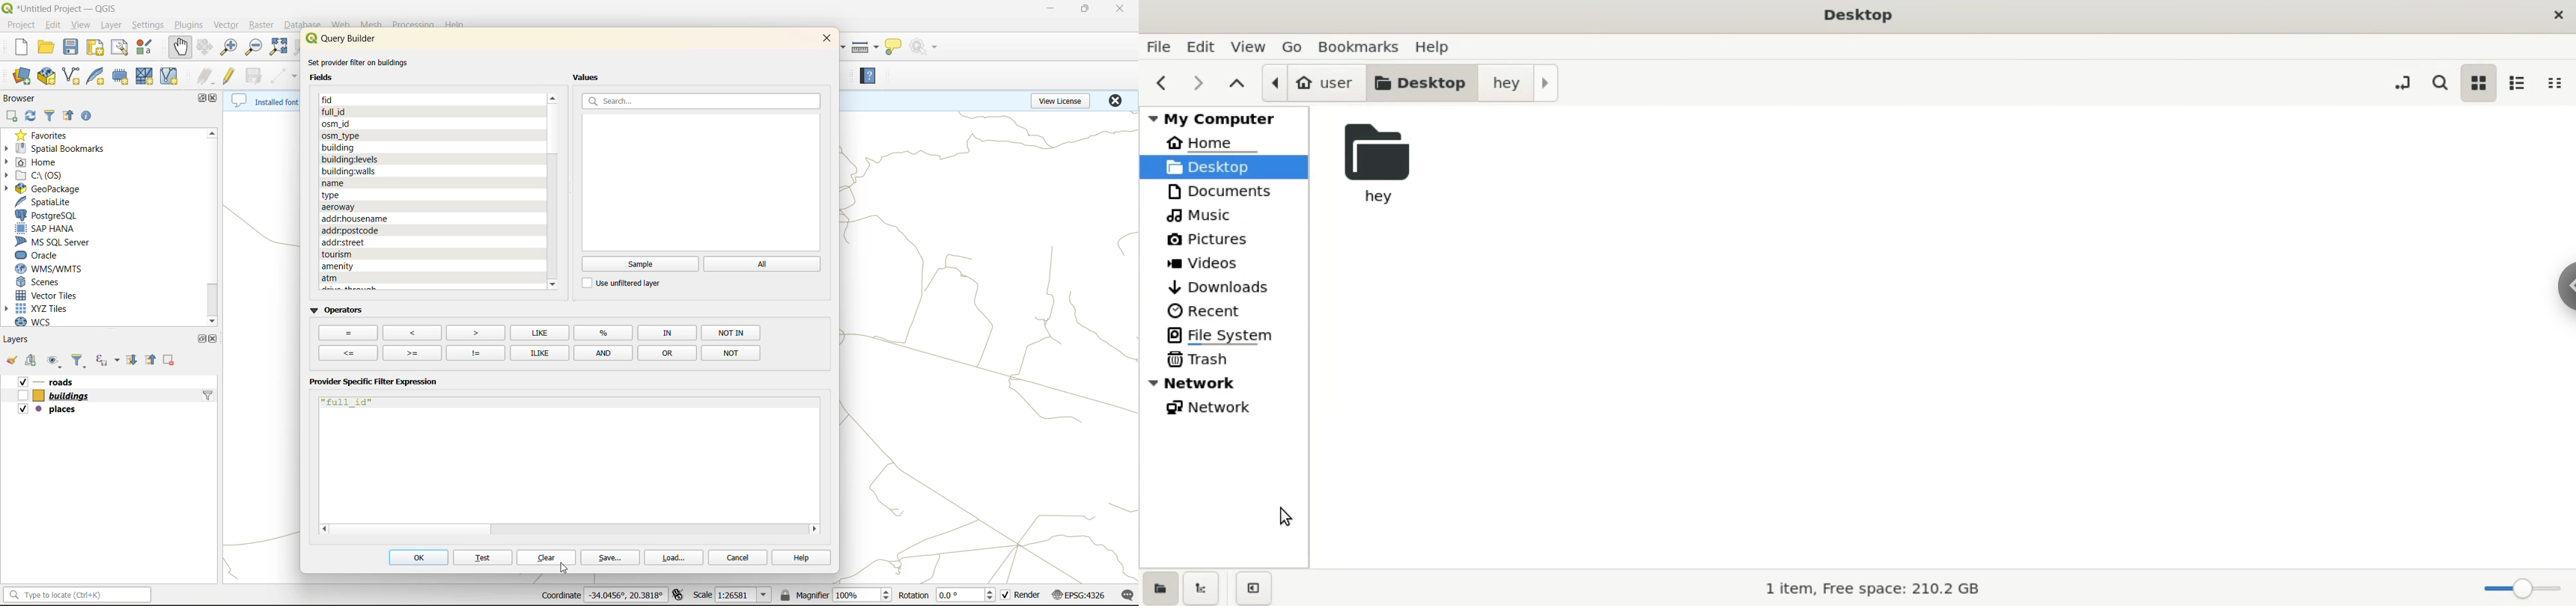 The image size is (2576, 616). What do you see at coordinates (351, 403) in the screenshot?
I see `full_id` at bounding box center [351, 403].